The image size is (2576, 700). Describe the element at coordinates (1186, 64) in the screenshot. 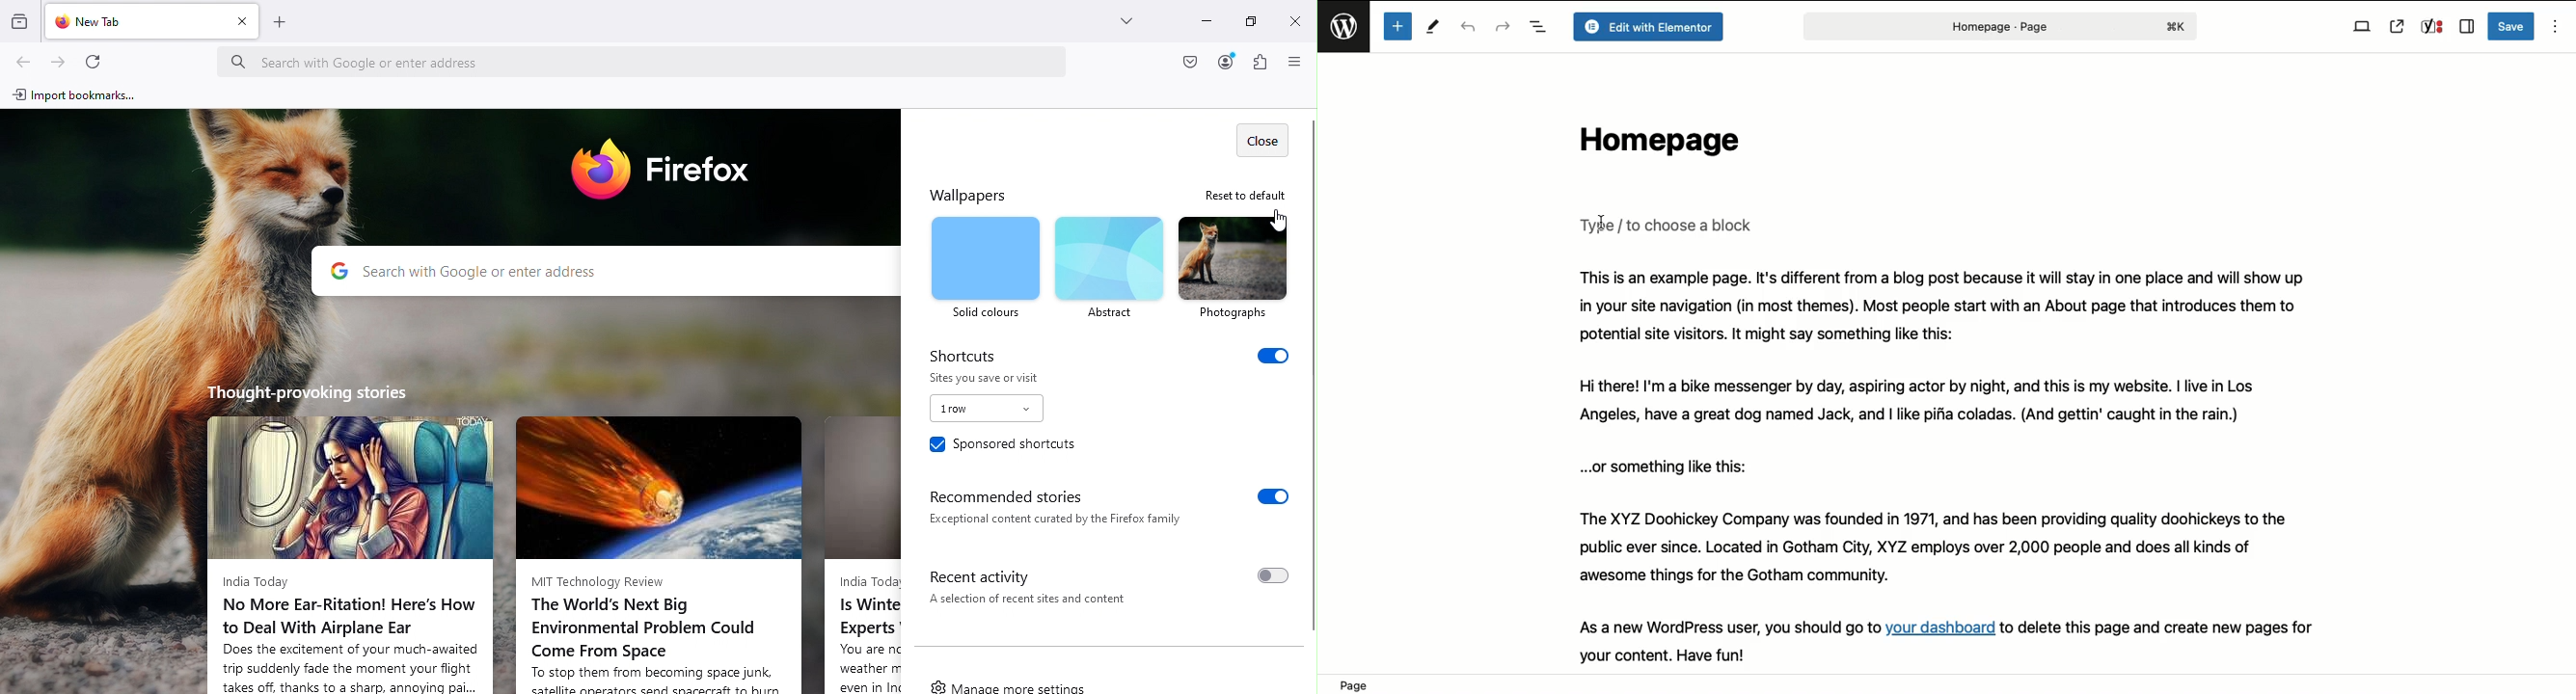

I see `Save to pocket` at that location.